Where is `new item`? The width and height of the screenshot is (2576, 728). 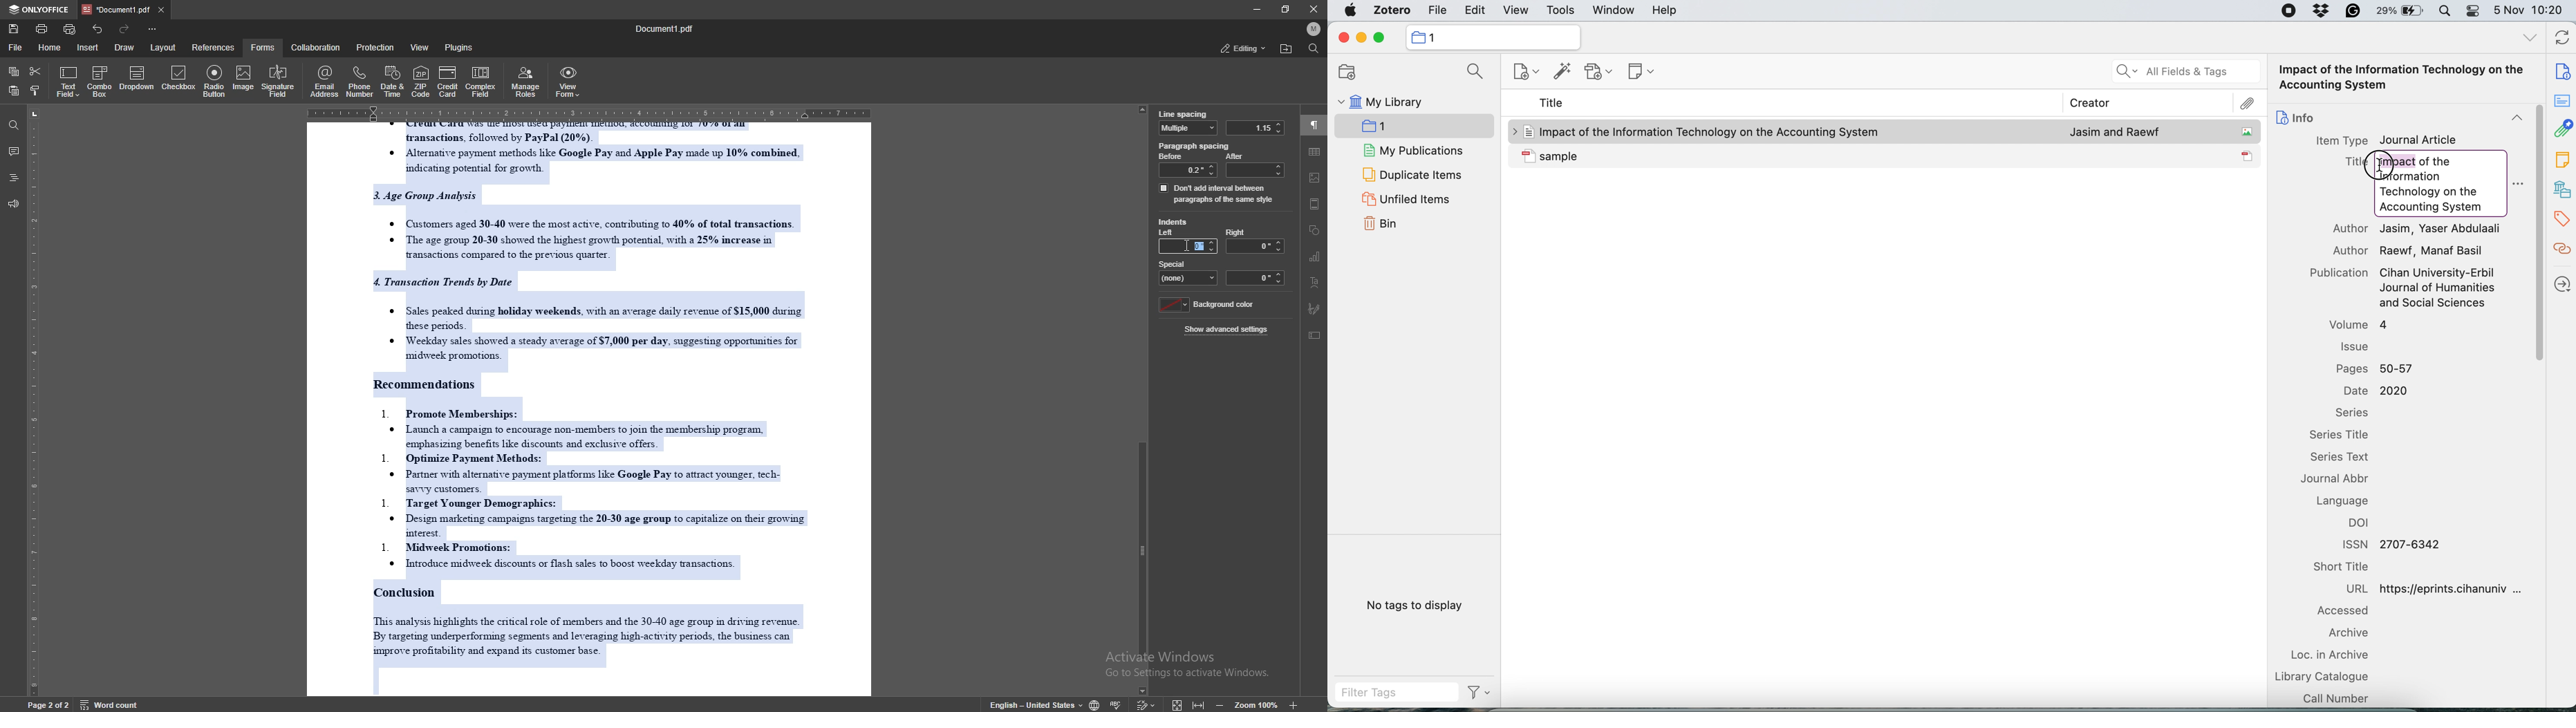 new item is located at coordinates (1522, 71).